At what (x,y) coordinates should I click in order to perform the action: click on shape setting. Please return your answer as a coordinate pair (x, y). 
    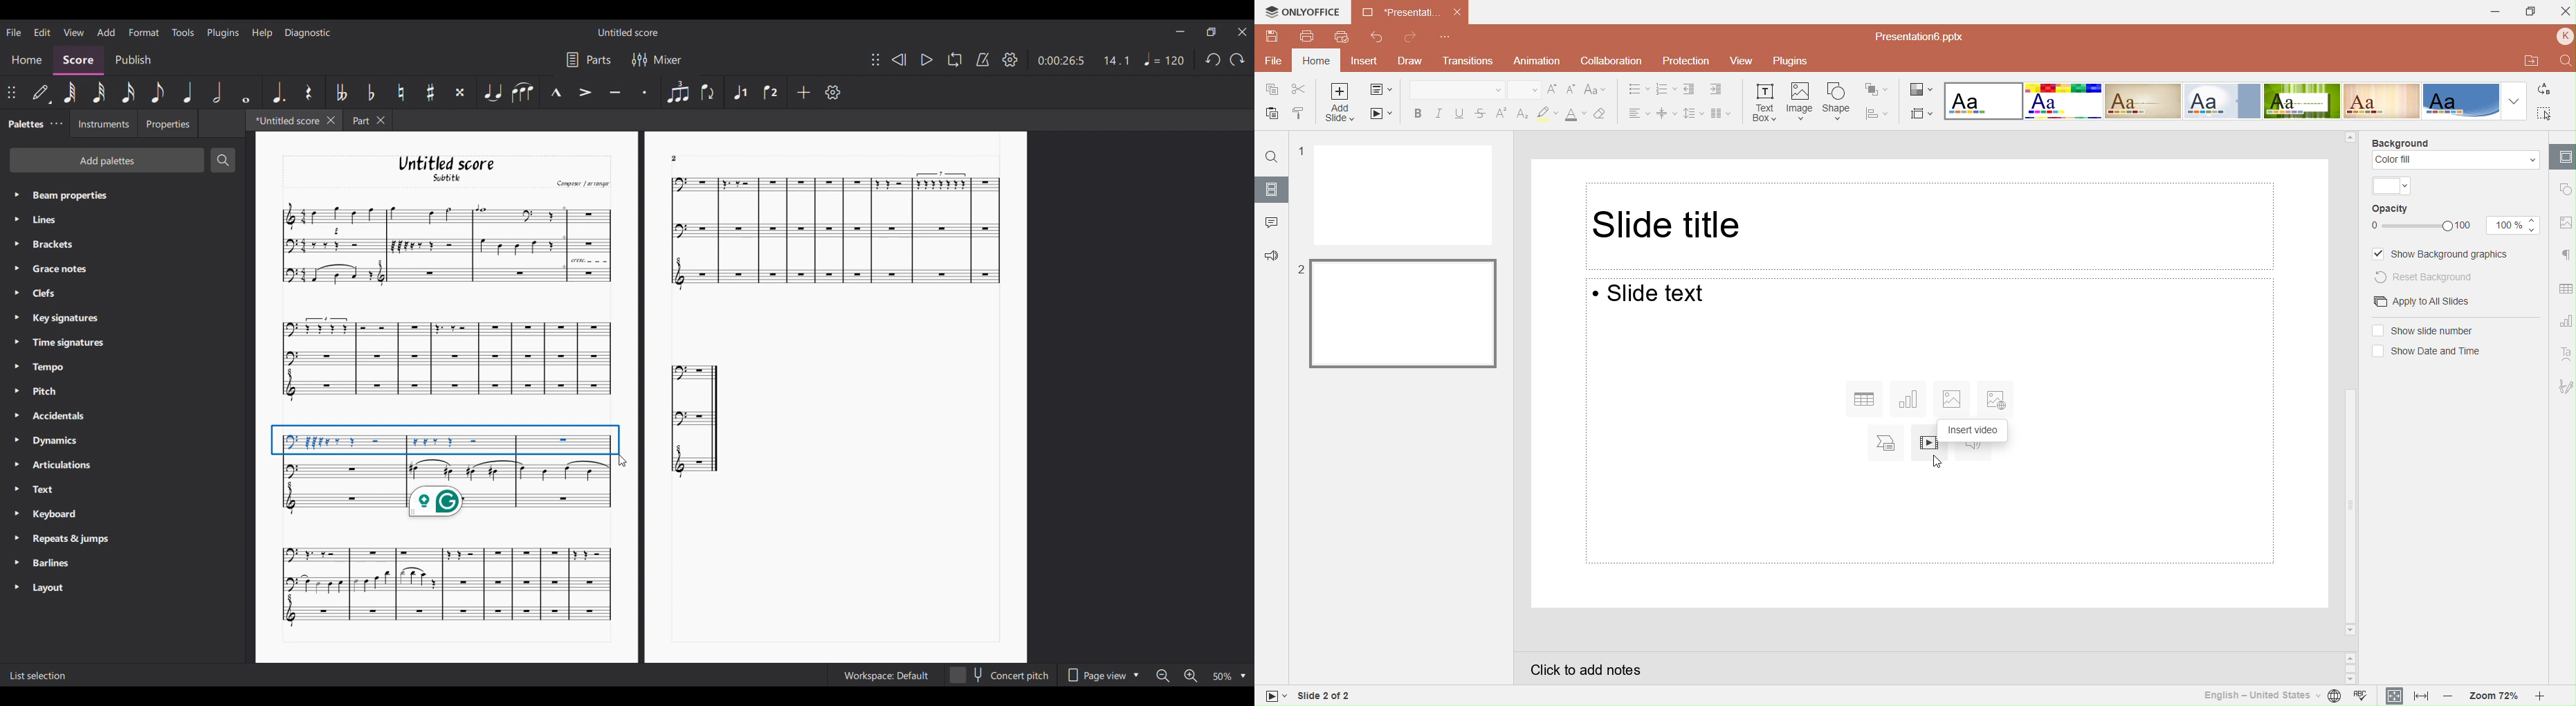
    Looking at the image, I should click on (2564, 186).